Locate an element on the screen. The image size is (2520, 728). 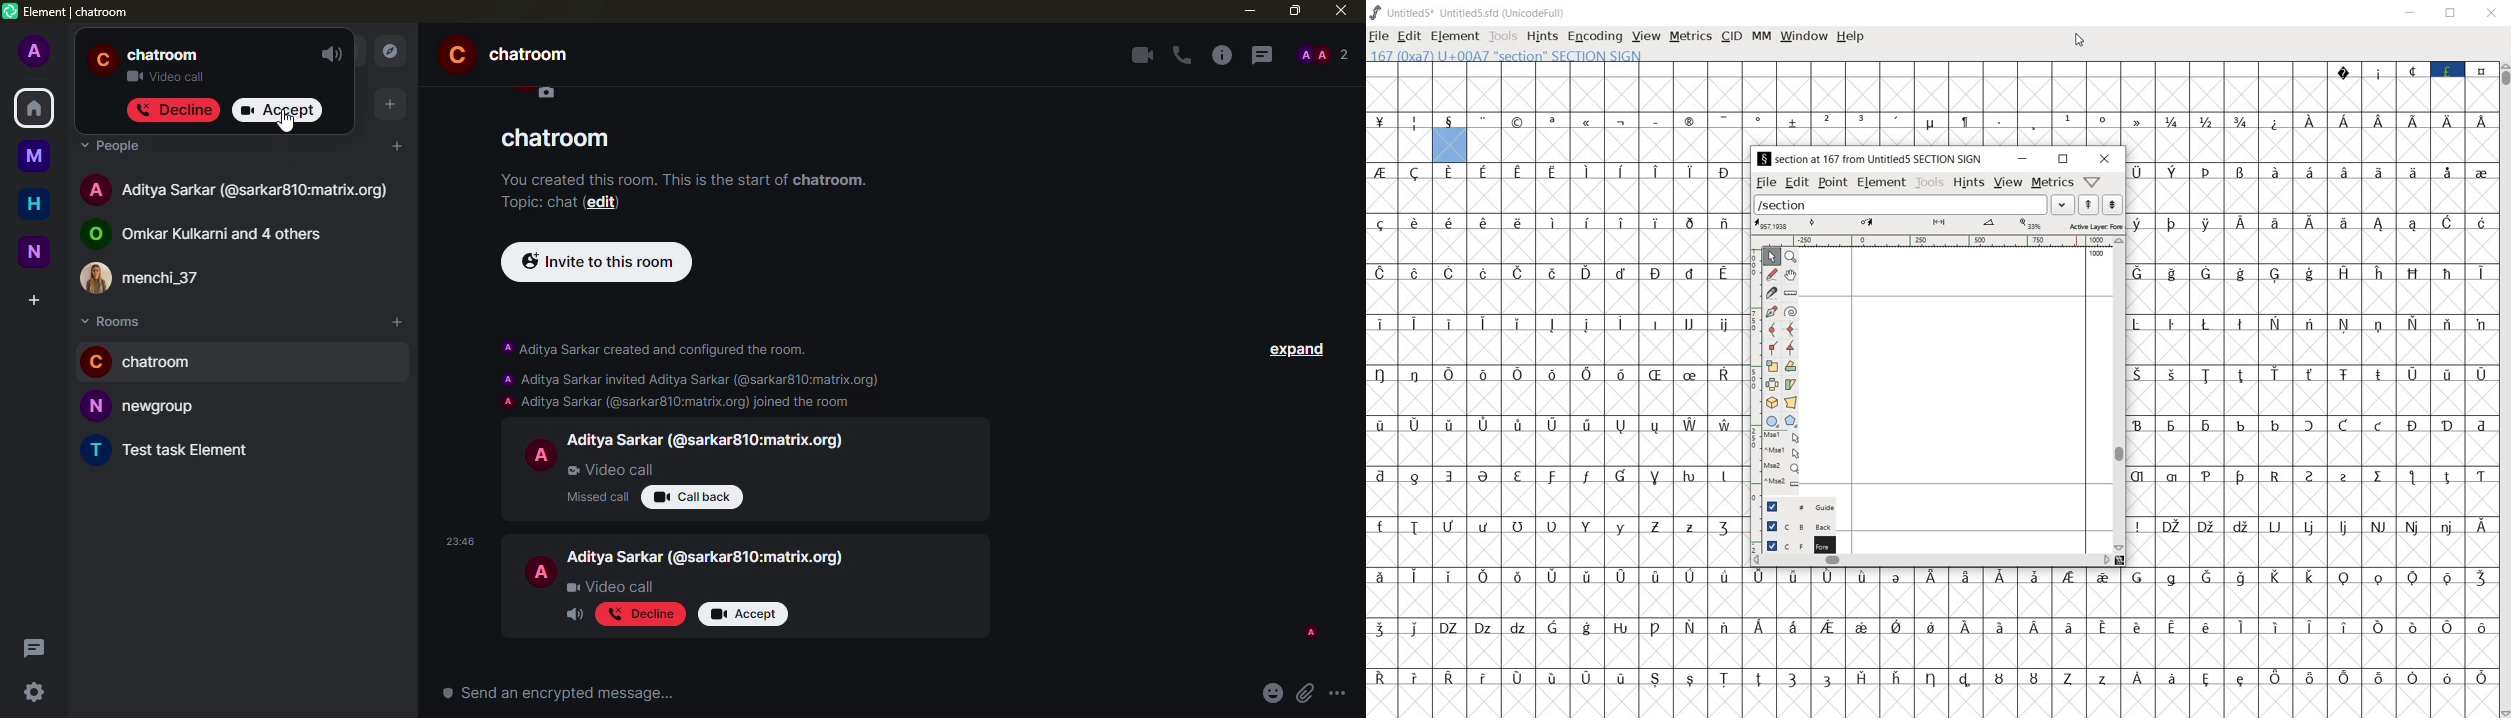
special symbols is located at coordinates (2411, 68).